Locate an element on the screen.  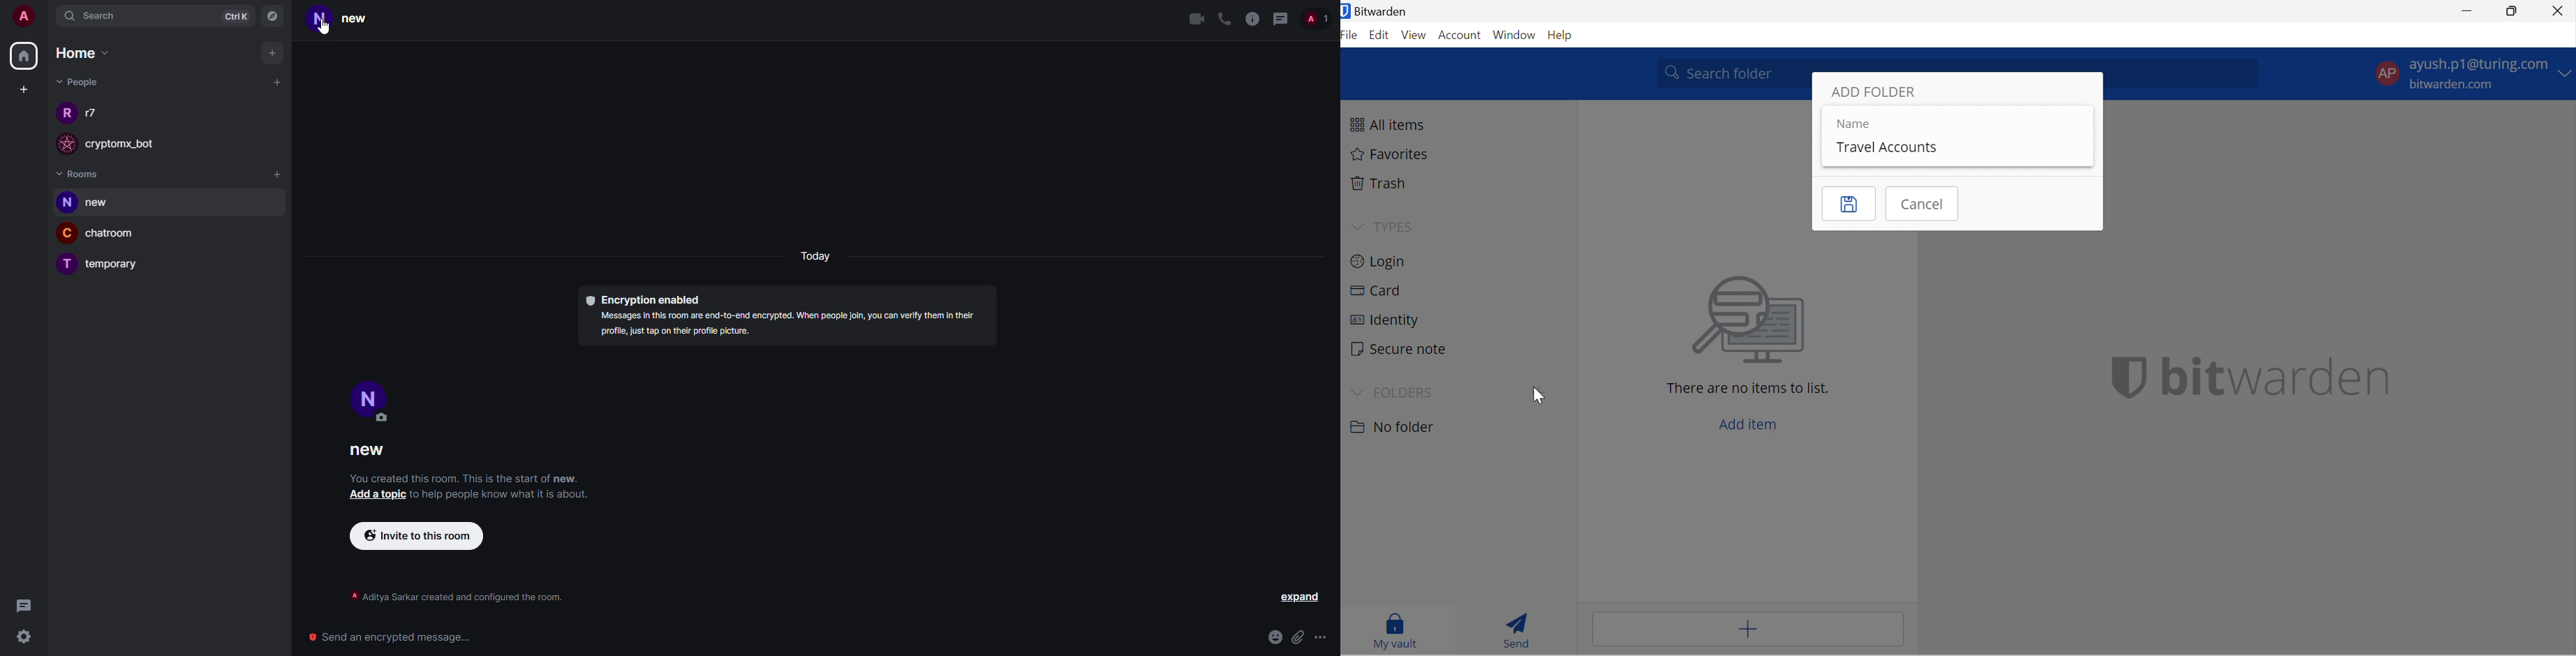
Cursor is located at coordinates (1538, 394).